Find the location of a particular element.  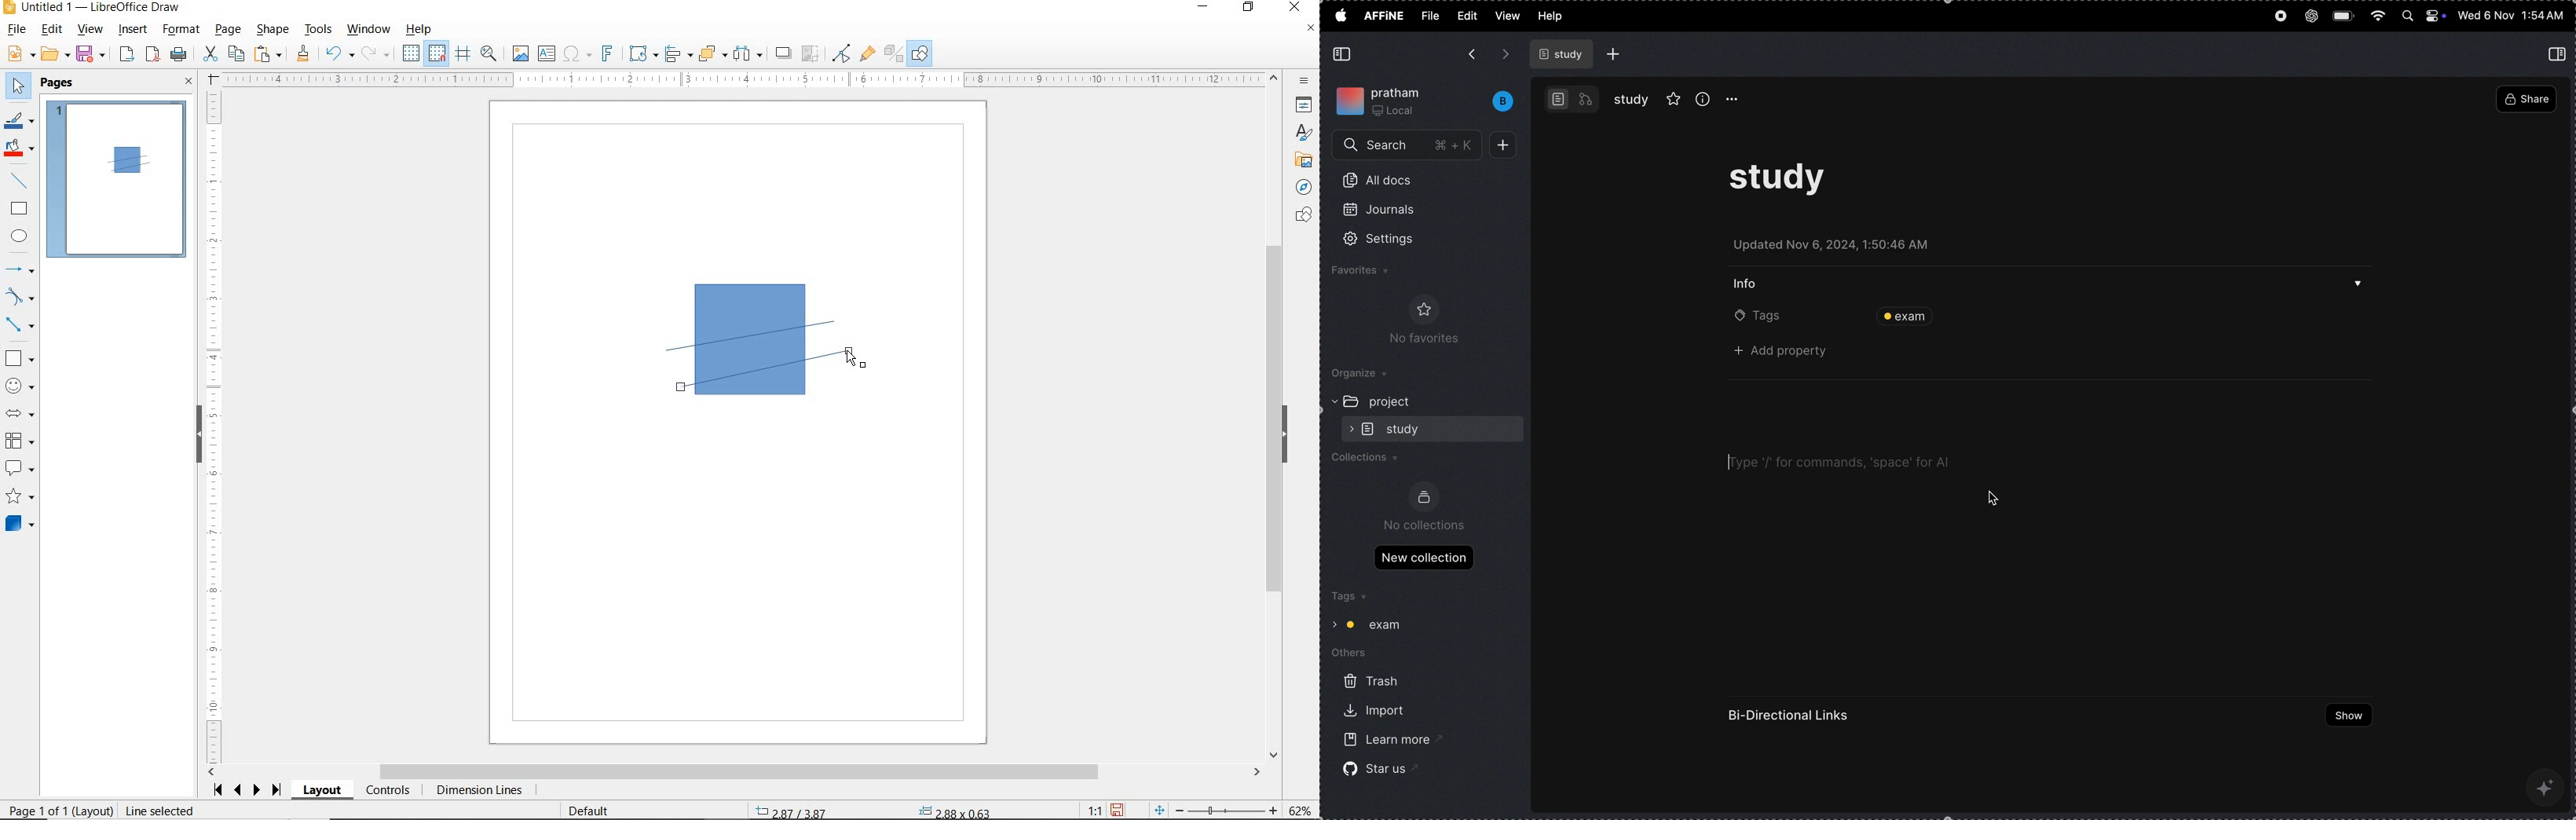

SNAP TO GRID is located at coordinates (437, 53).